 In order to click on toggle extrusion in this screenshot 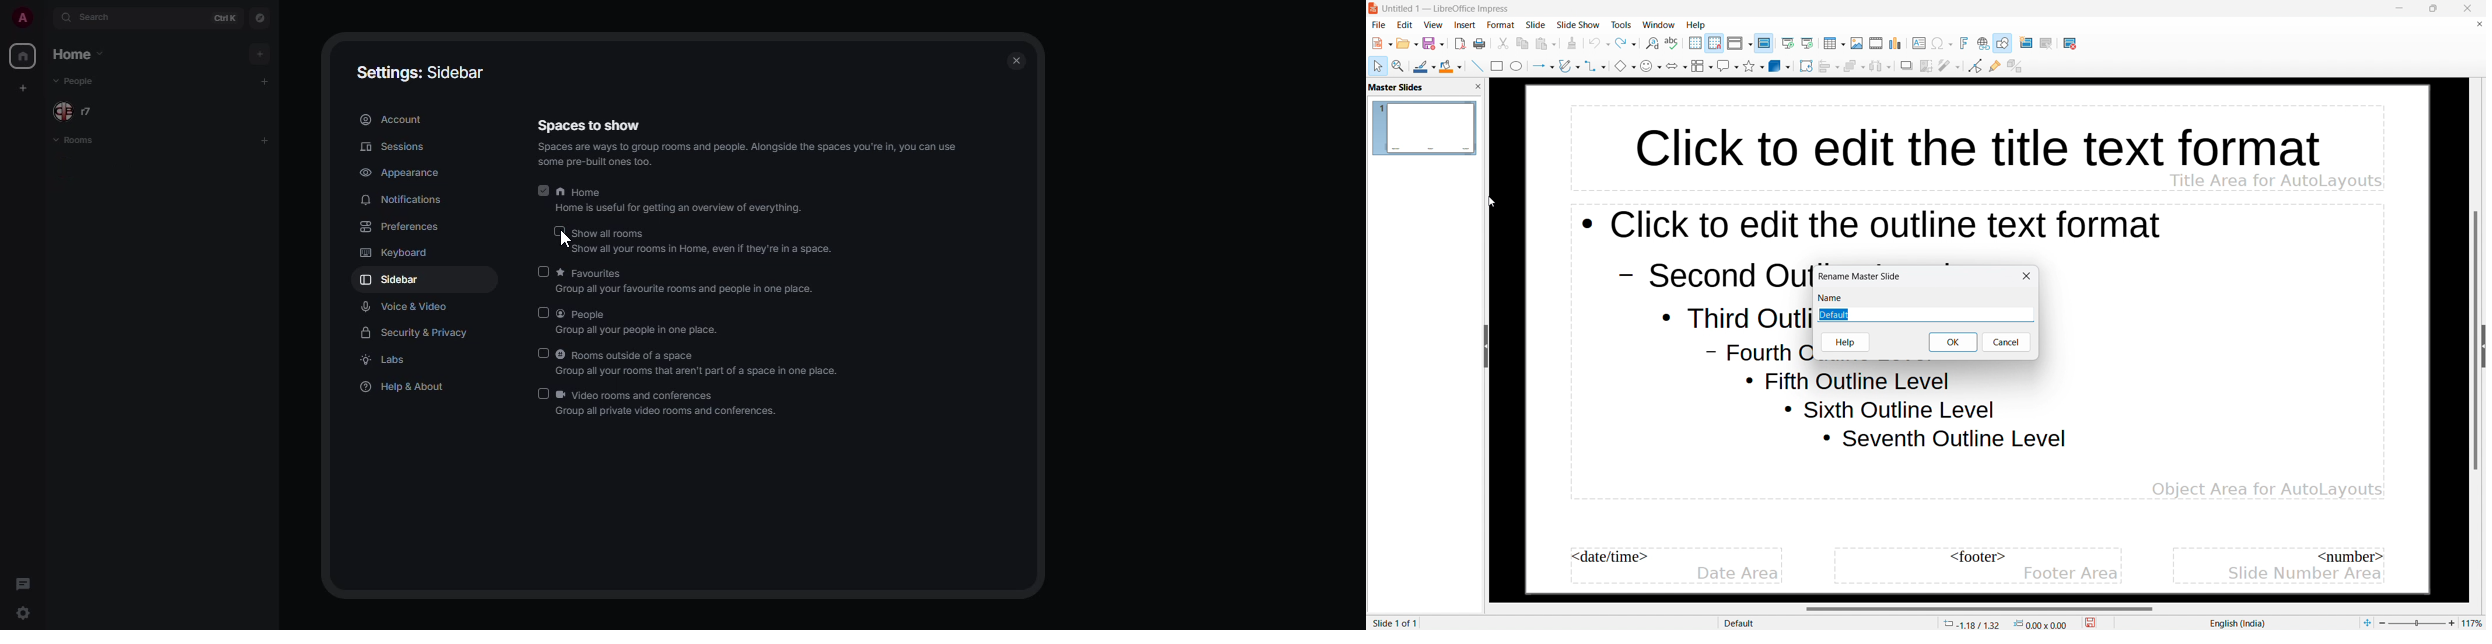, I will do `click(2015, 66)`.